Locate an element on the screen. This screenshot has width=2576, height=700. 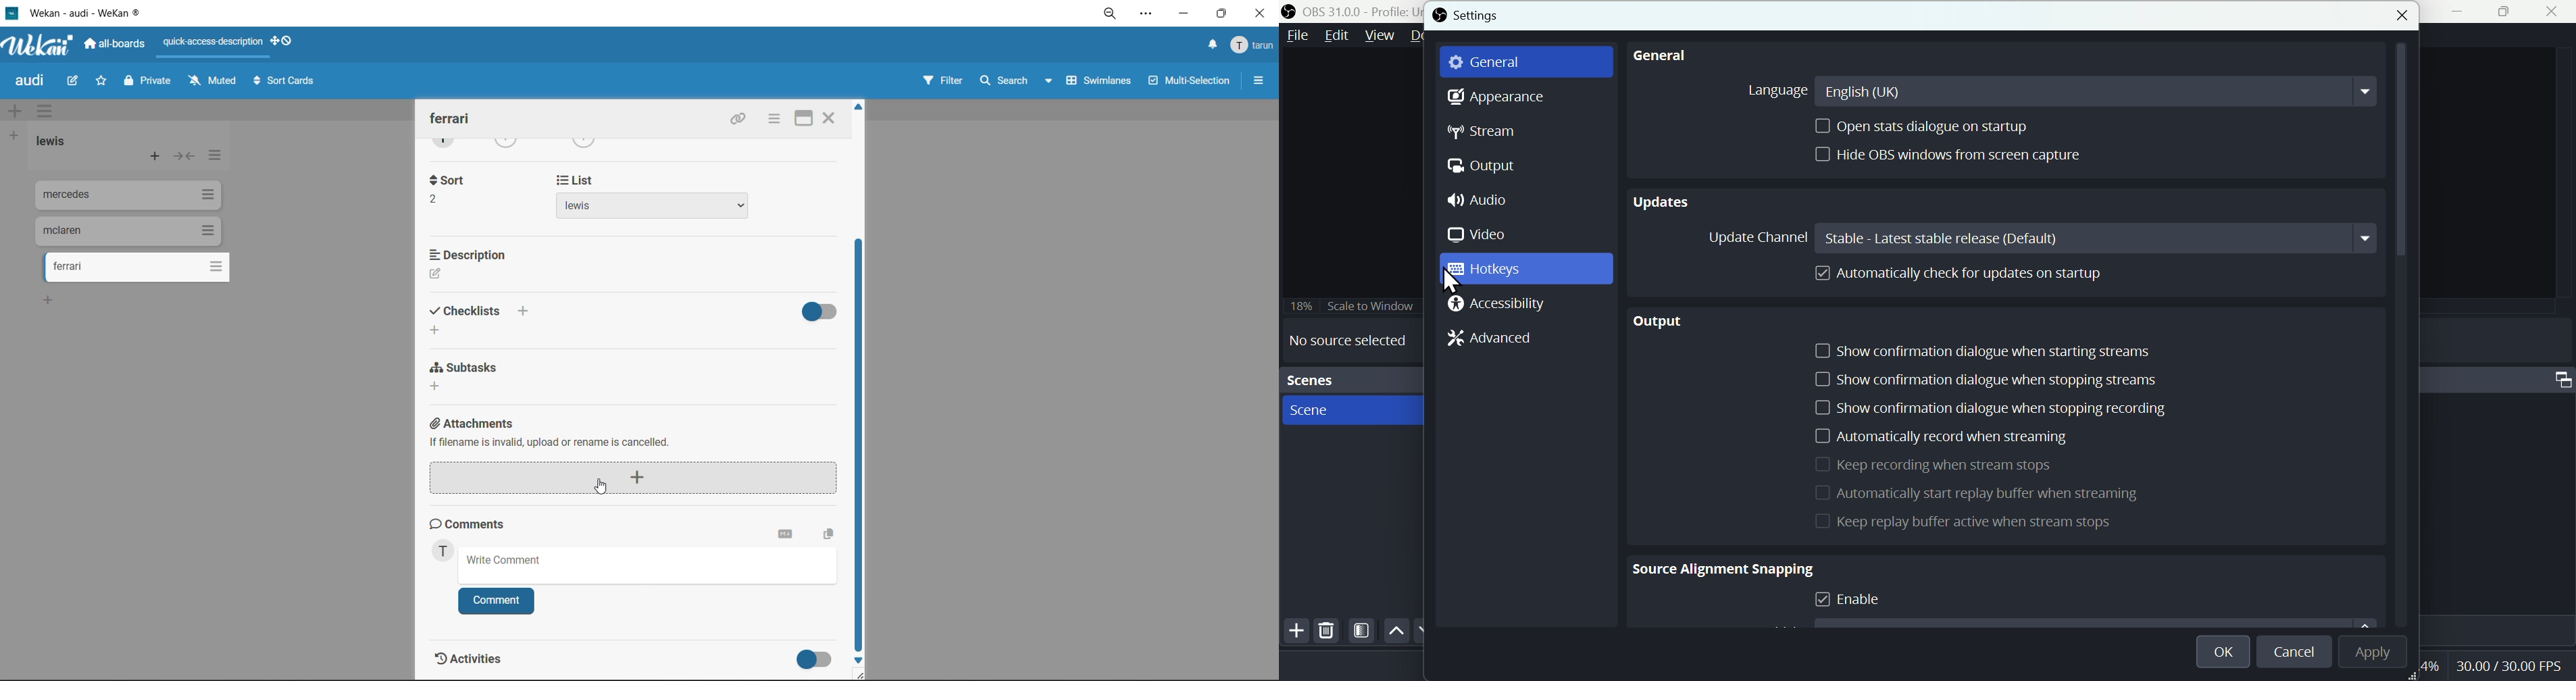
Delete is located at coordinates (1327, 630).